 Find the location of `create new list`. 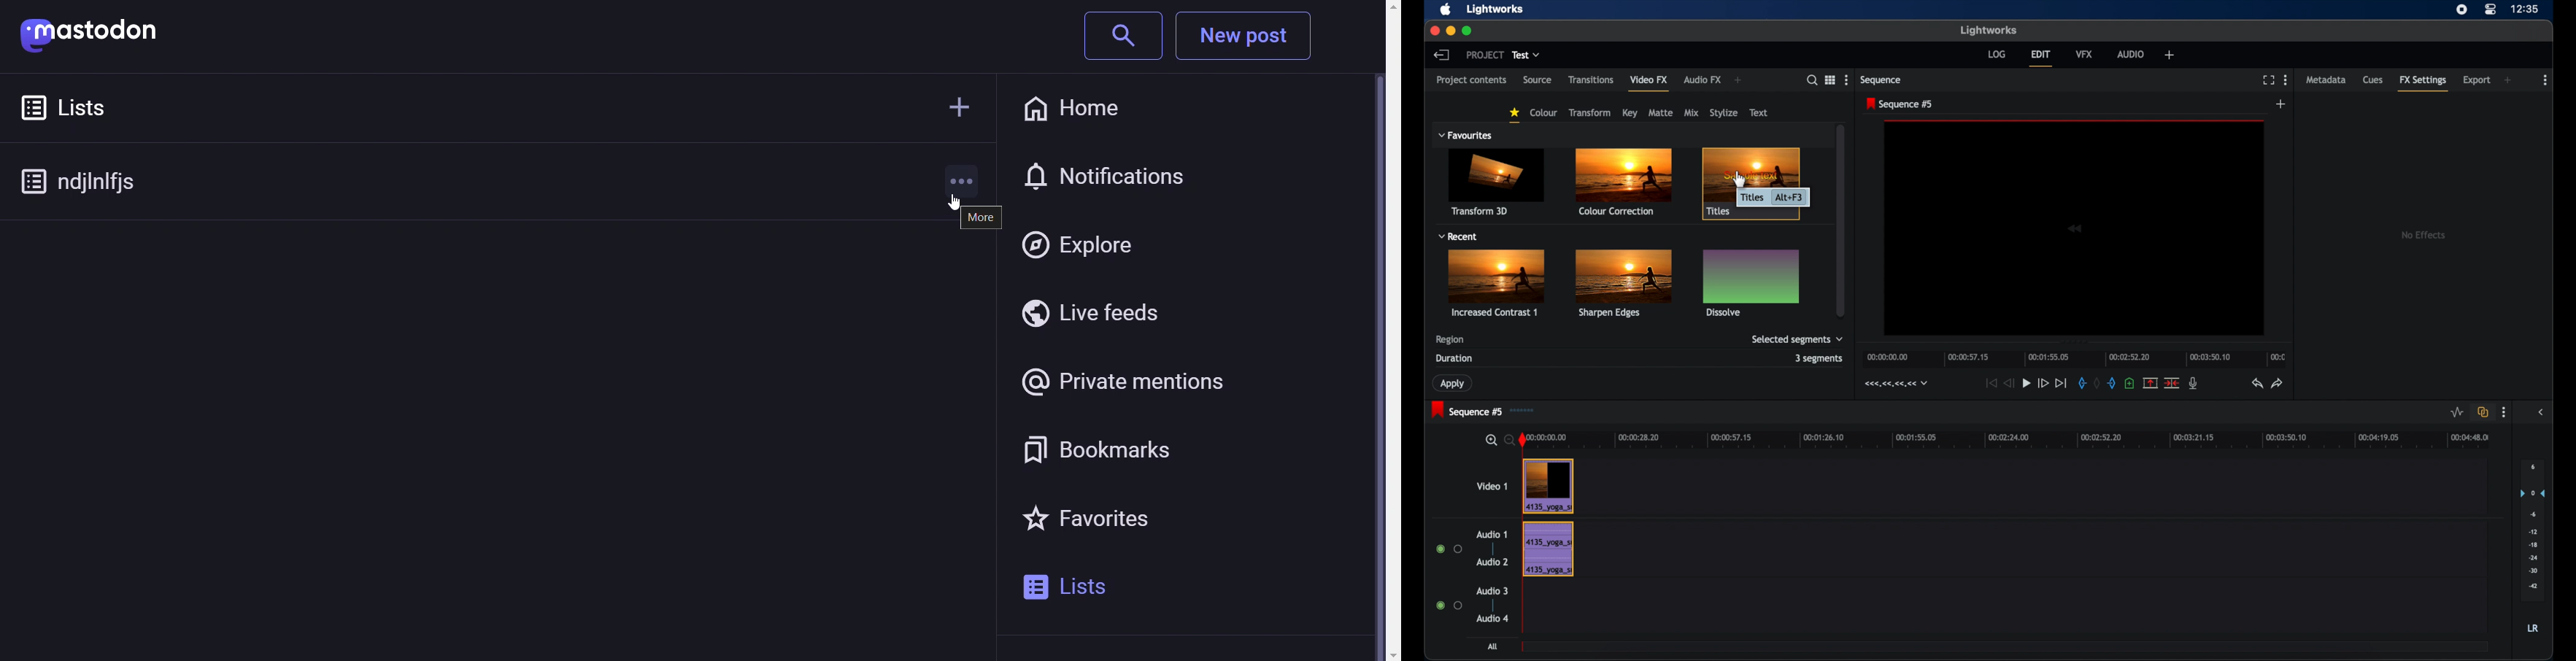

create new list is located at coordinates (950, 109).